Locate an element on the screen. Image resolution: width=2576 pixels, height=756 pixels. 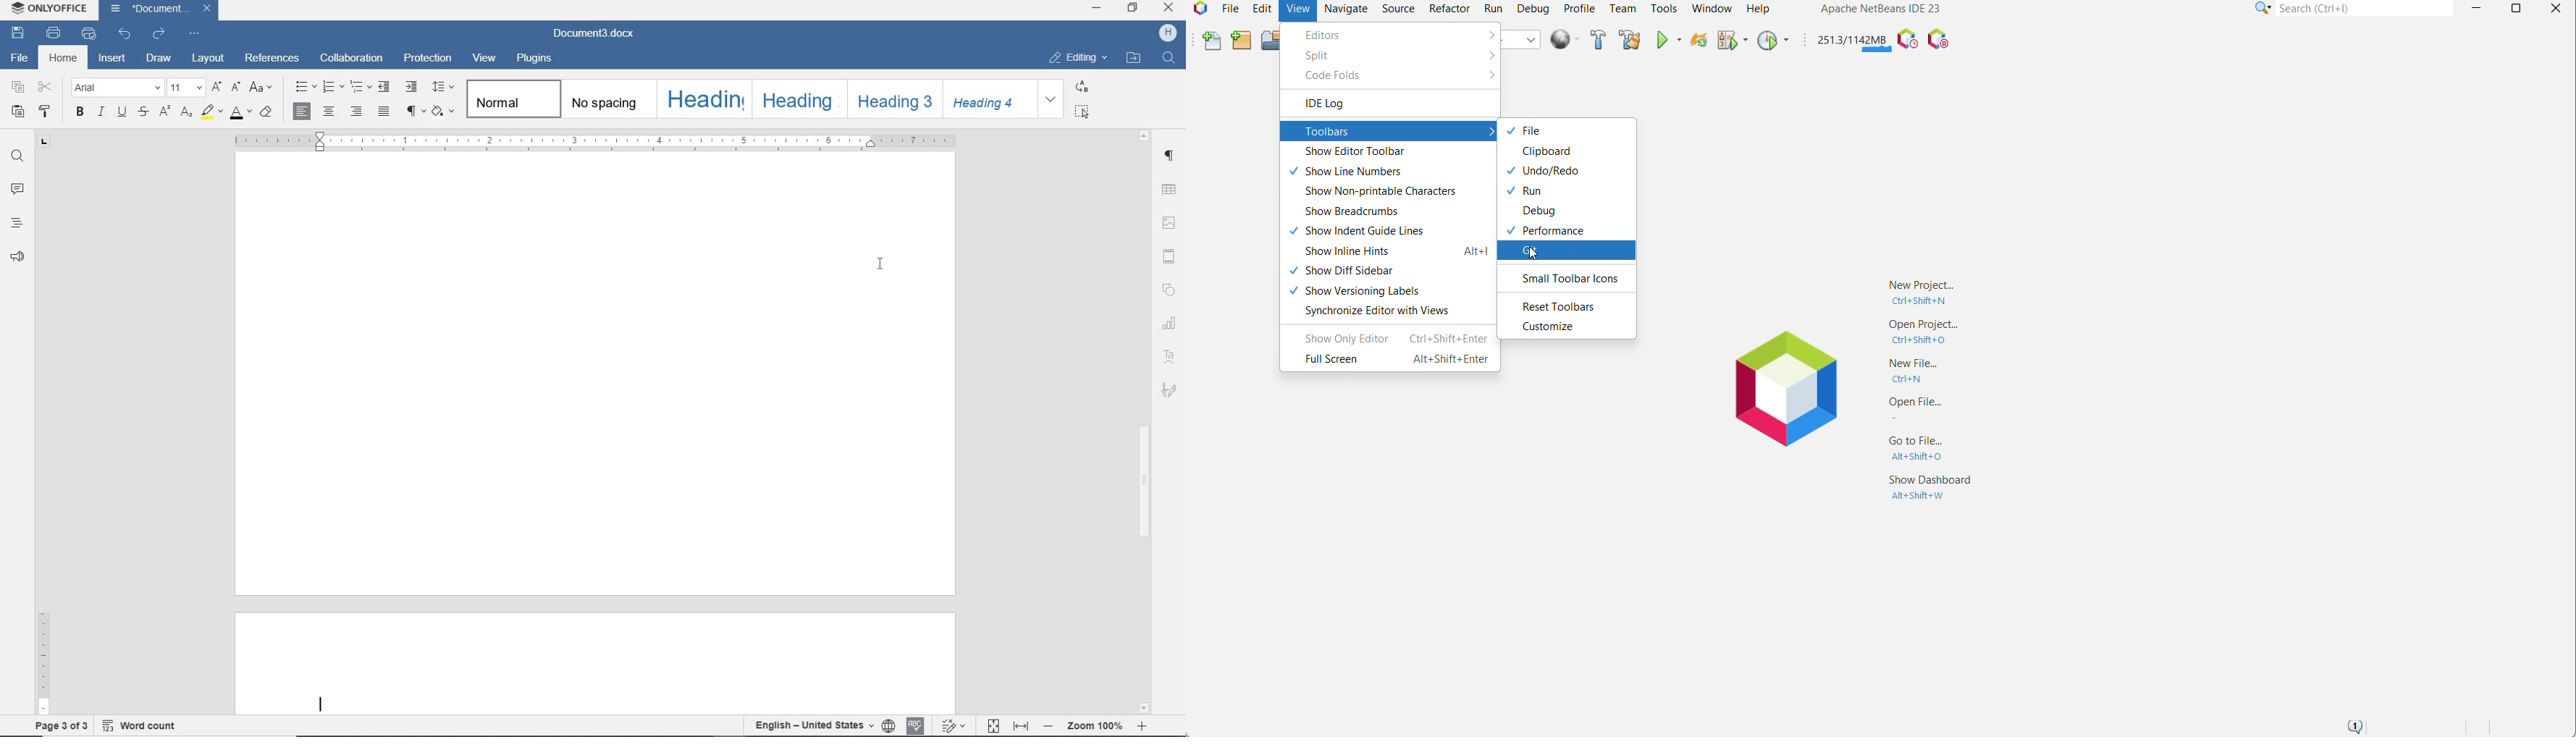
LAYOUT is located at coordinates (205, 59).